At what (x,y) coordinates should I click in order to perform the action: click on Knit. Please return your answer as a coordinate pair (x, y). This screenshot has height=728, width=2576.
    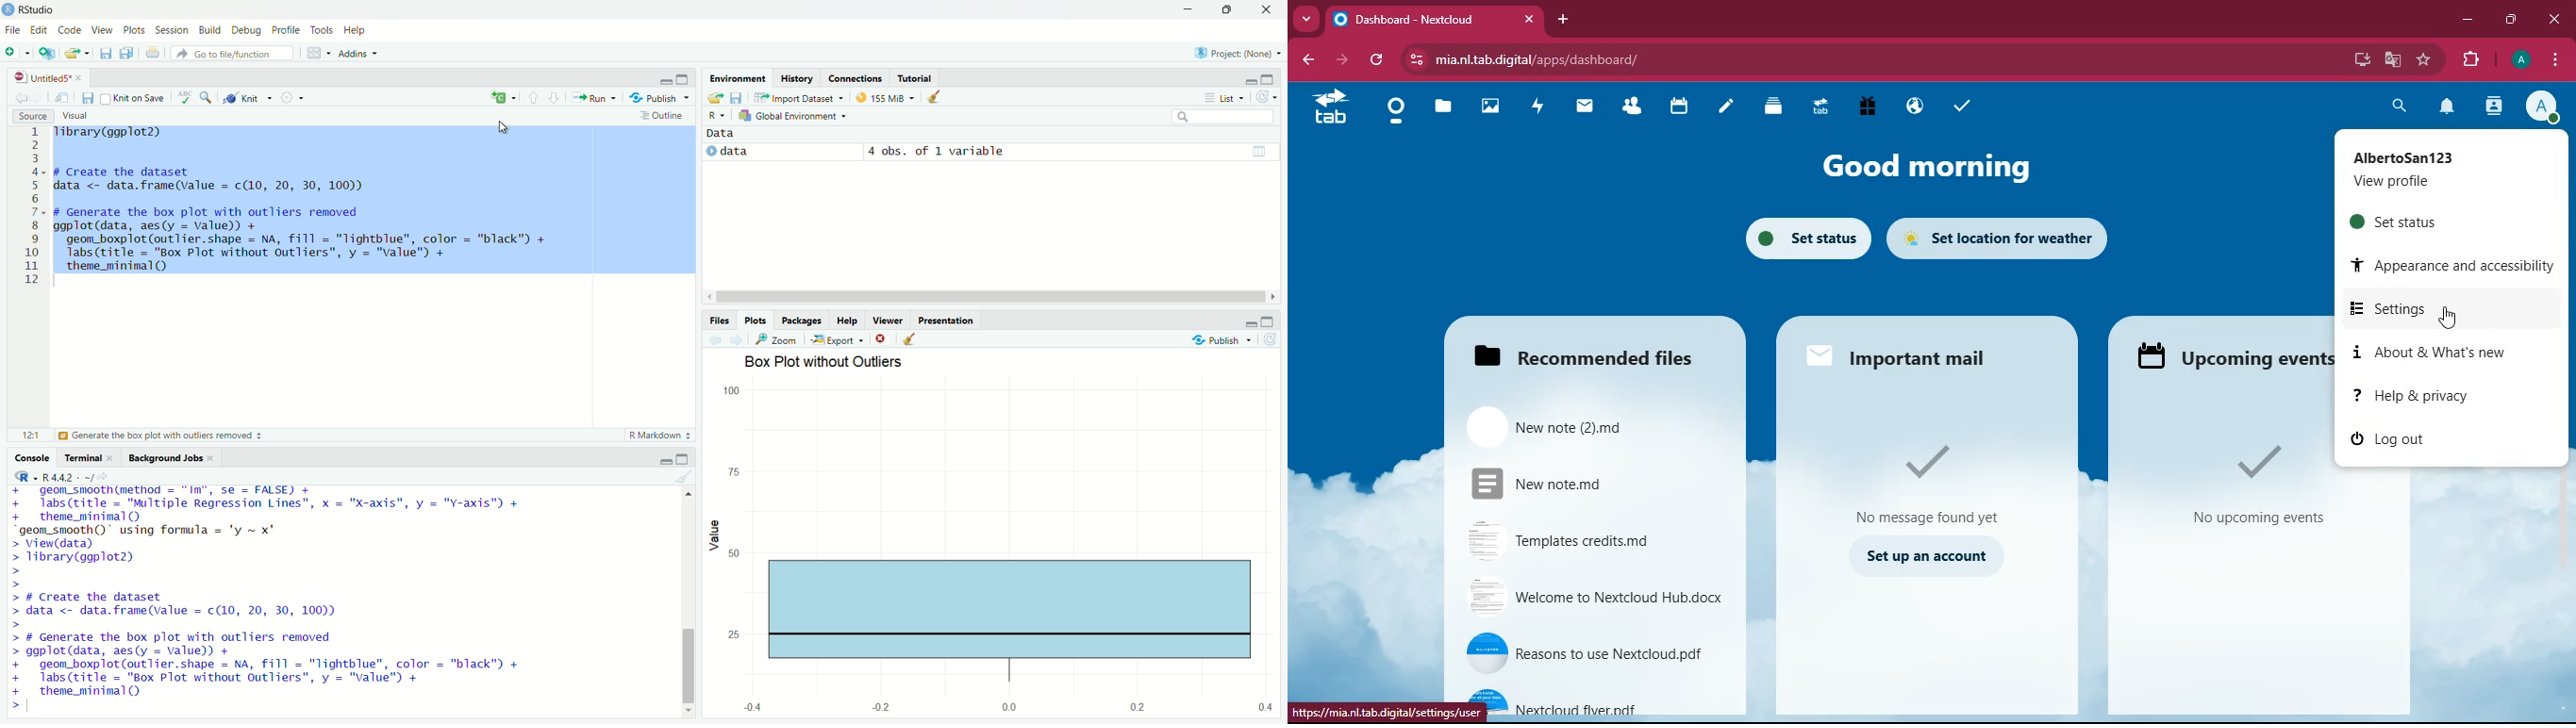
    Looking at the image, I should click on (241, 99).